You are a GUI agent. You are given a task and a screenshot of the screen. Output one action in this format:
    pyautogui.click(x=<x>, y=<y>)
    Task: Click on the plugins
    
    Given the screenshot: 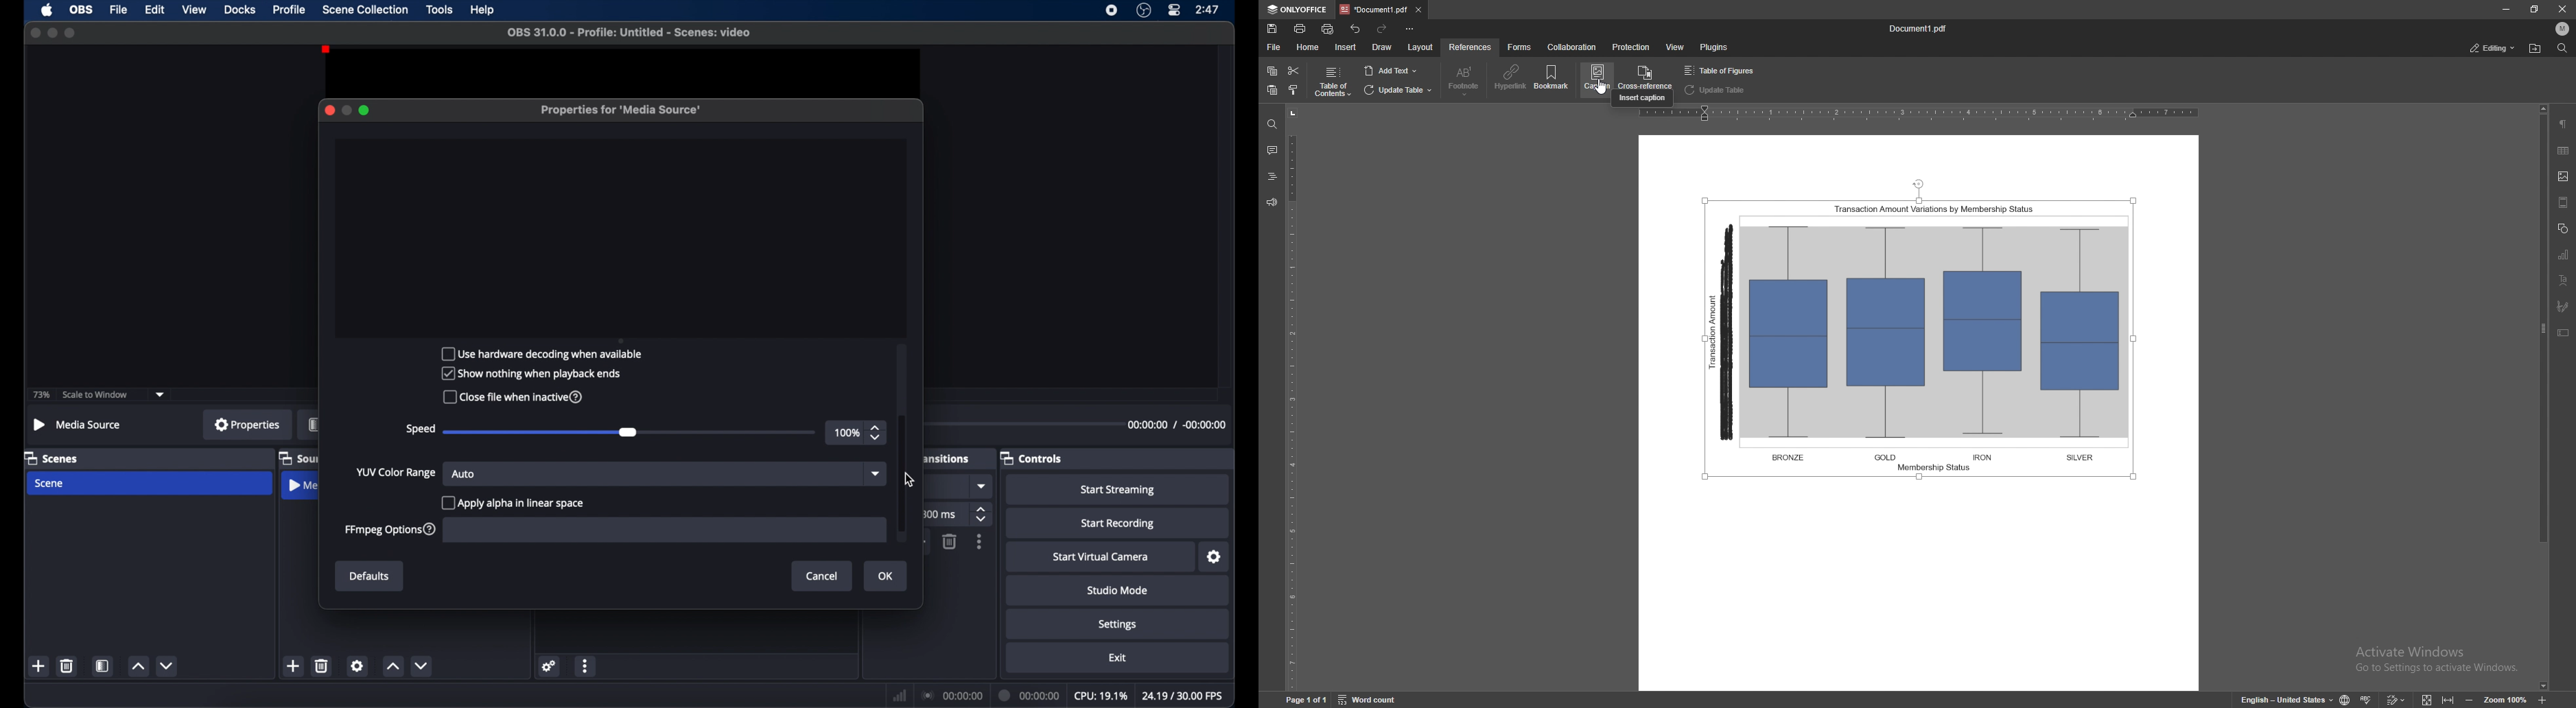 What is the action you would take?
    pyautogui.click(x=1713, y=47)
    